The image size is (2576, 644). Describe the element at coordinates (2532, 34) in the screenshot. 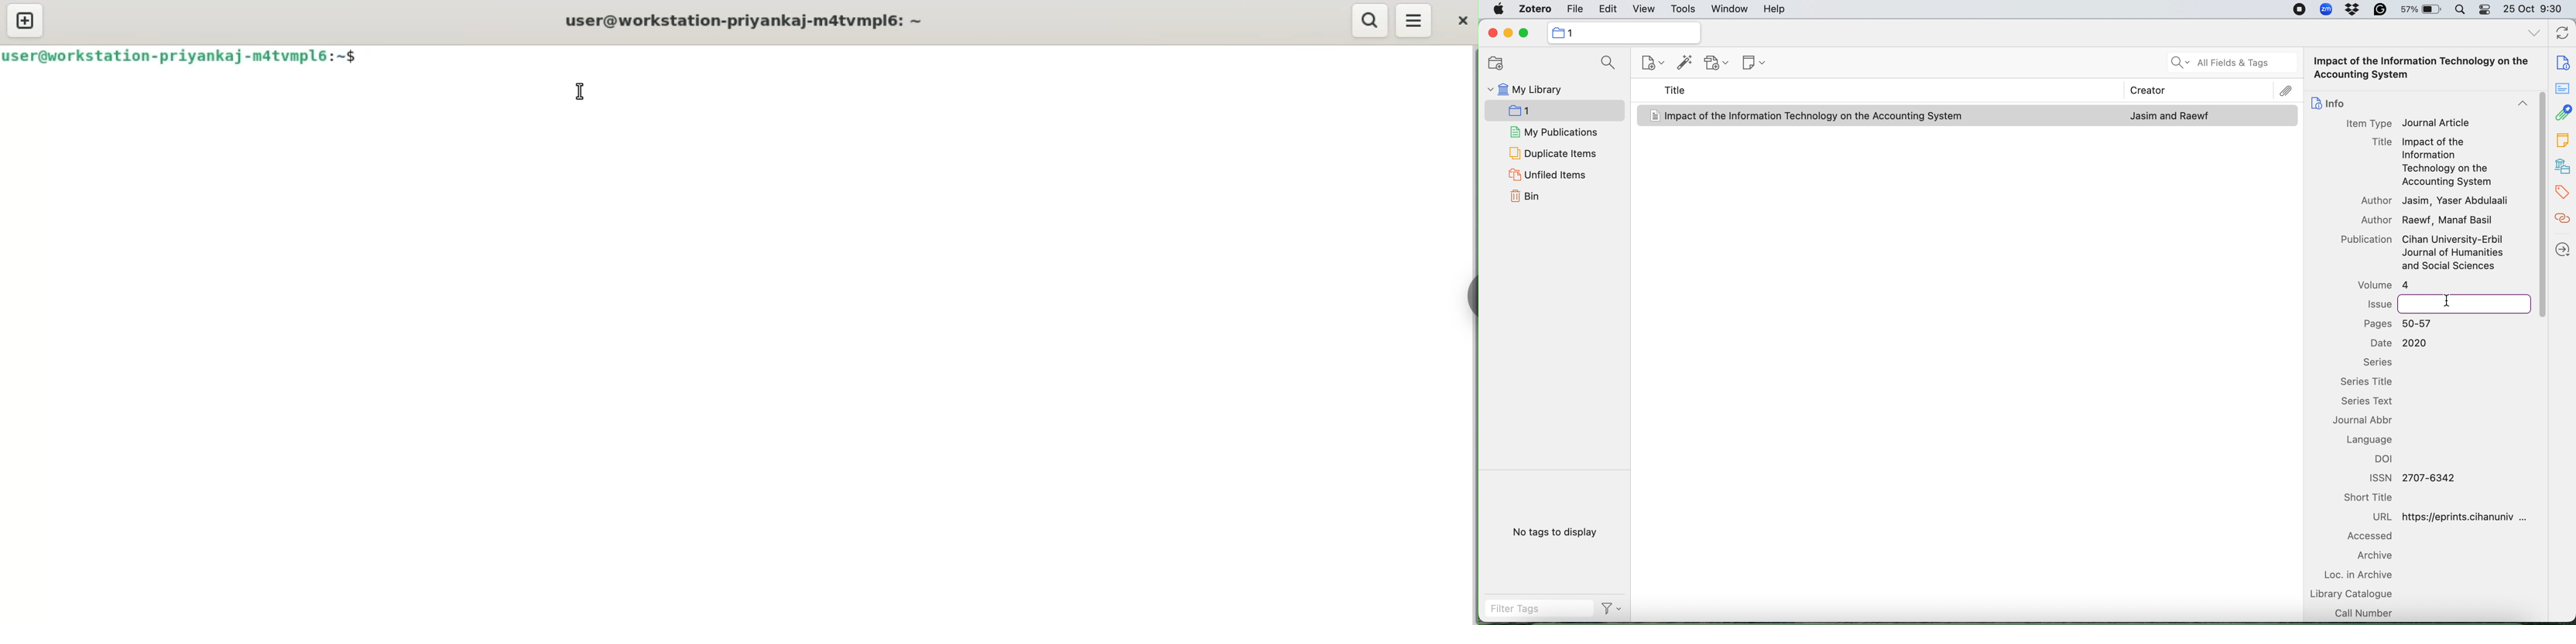

I see `list all tabs` at that location.